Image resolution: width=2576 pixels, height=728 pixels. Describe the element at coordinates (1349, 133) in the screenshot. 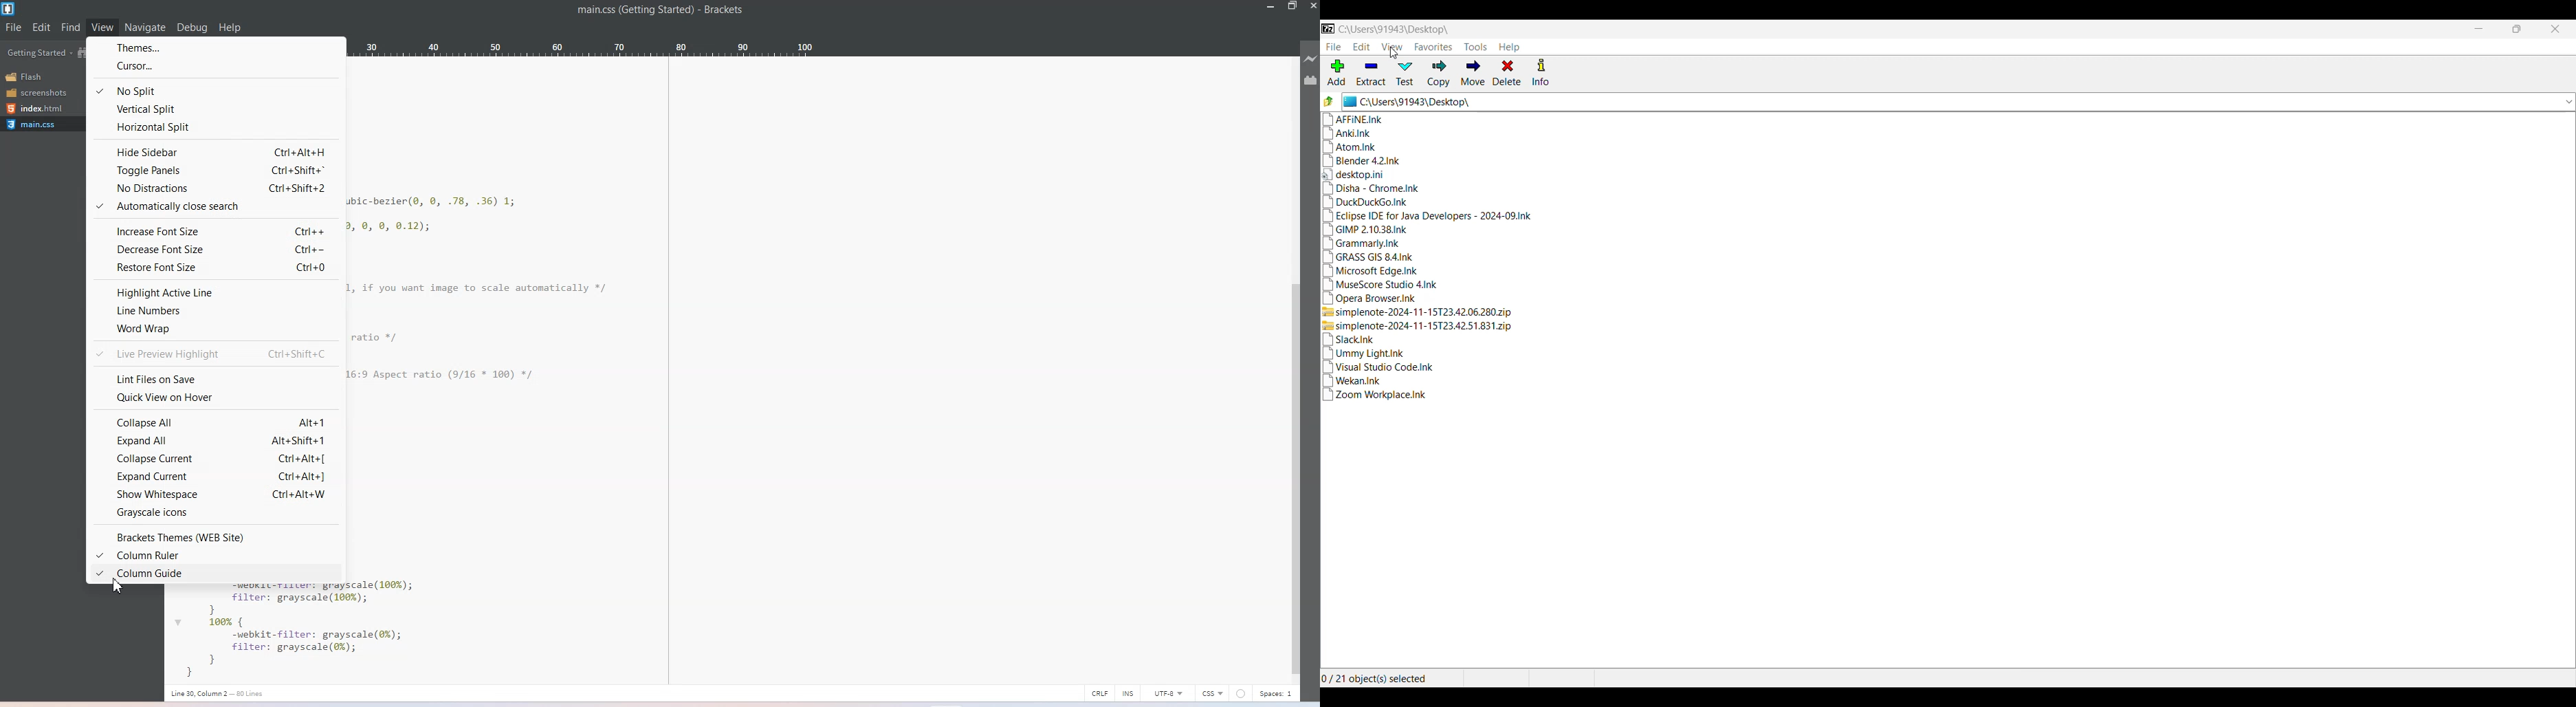

I see `Anki.Ink` at that location.